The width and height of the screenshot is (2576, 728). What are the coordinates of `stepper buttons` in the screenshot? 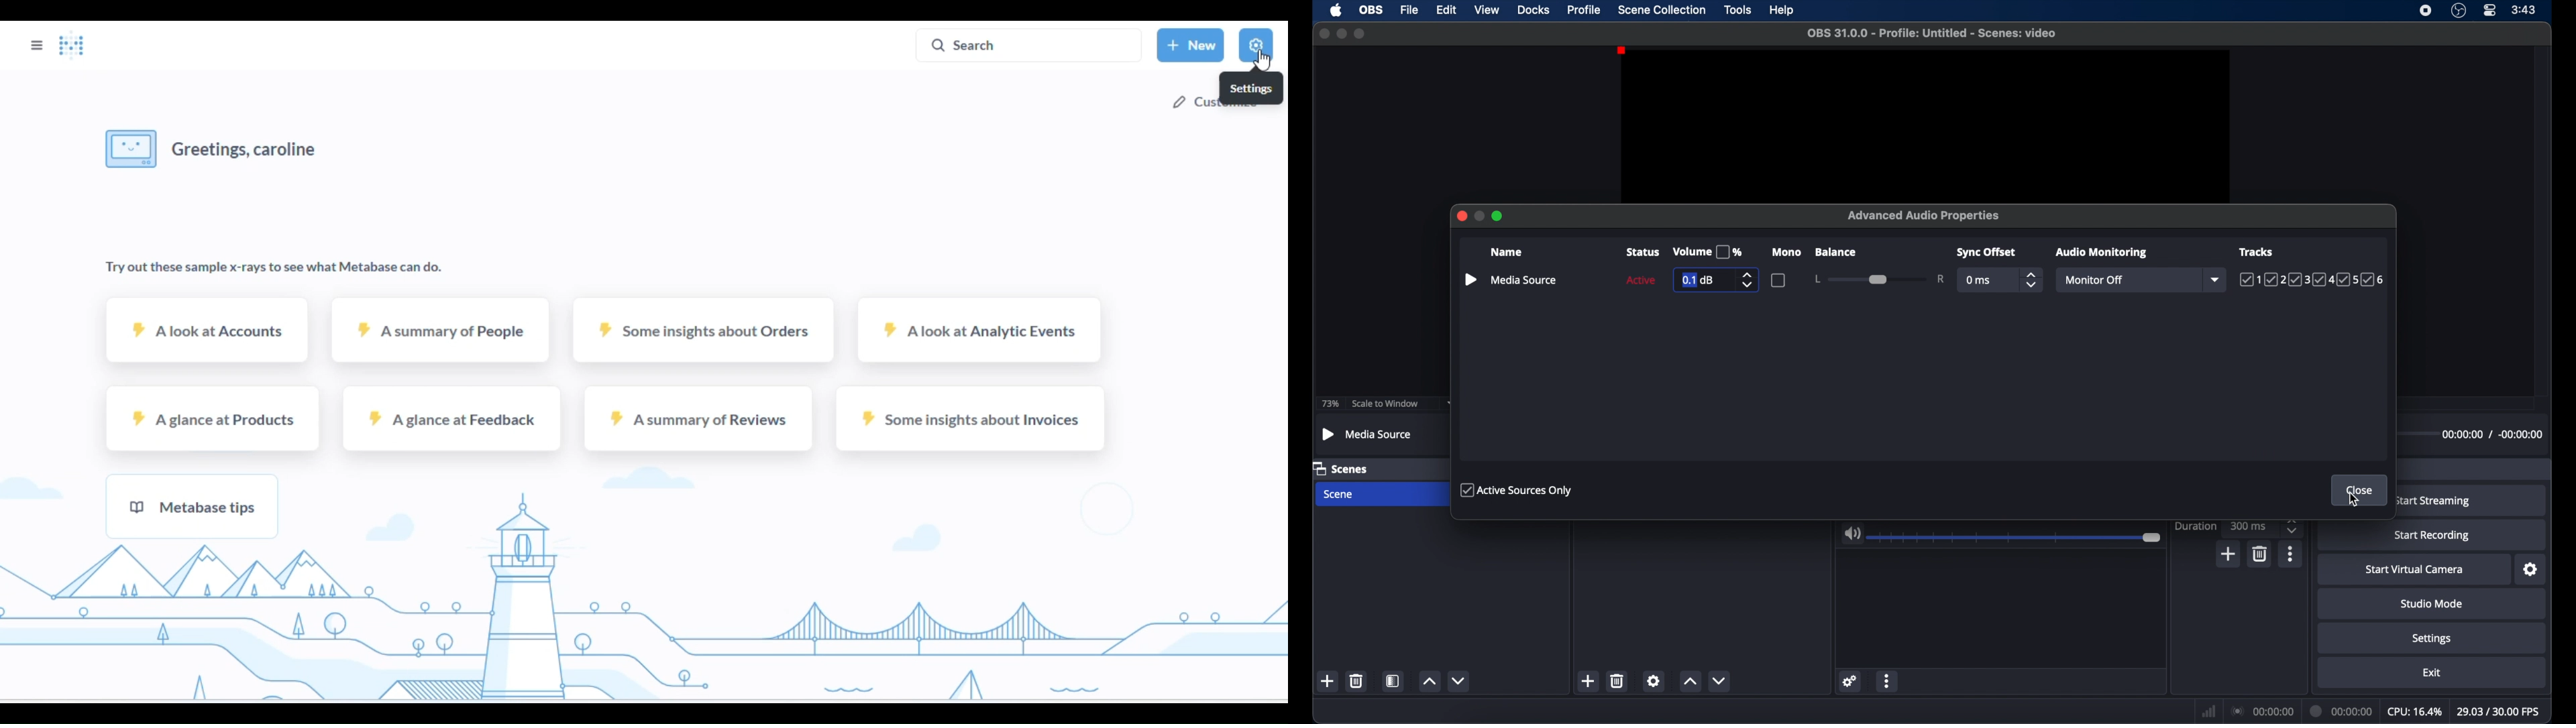 It's located at (2292, 526).